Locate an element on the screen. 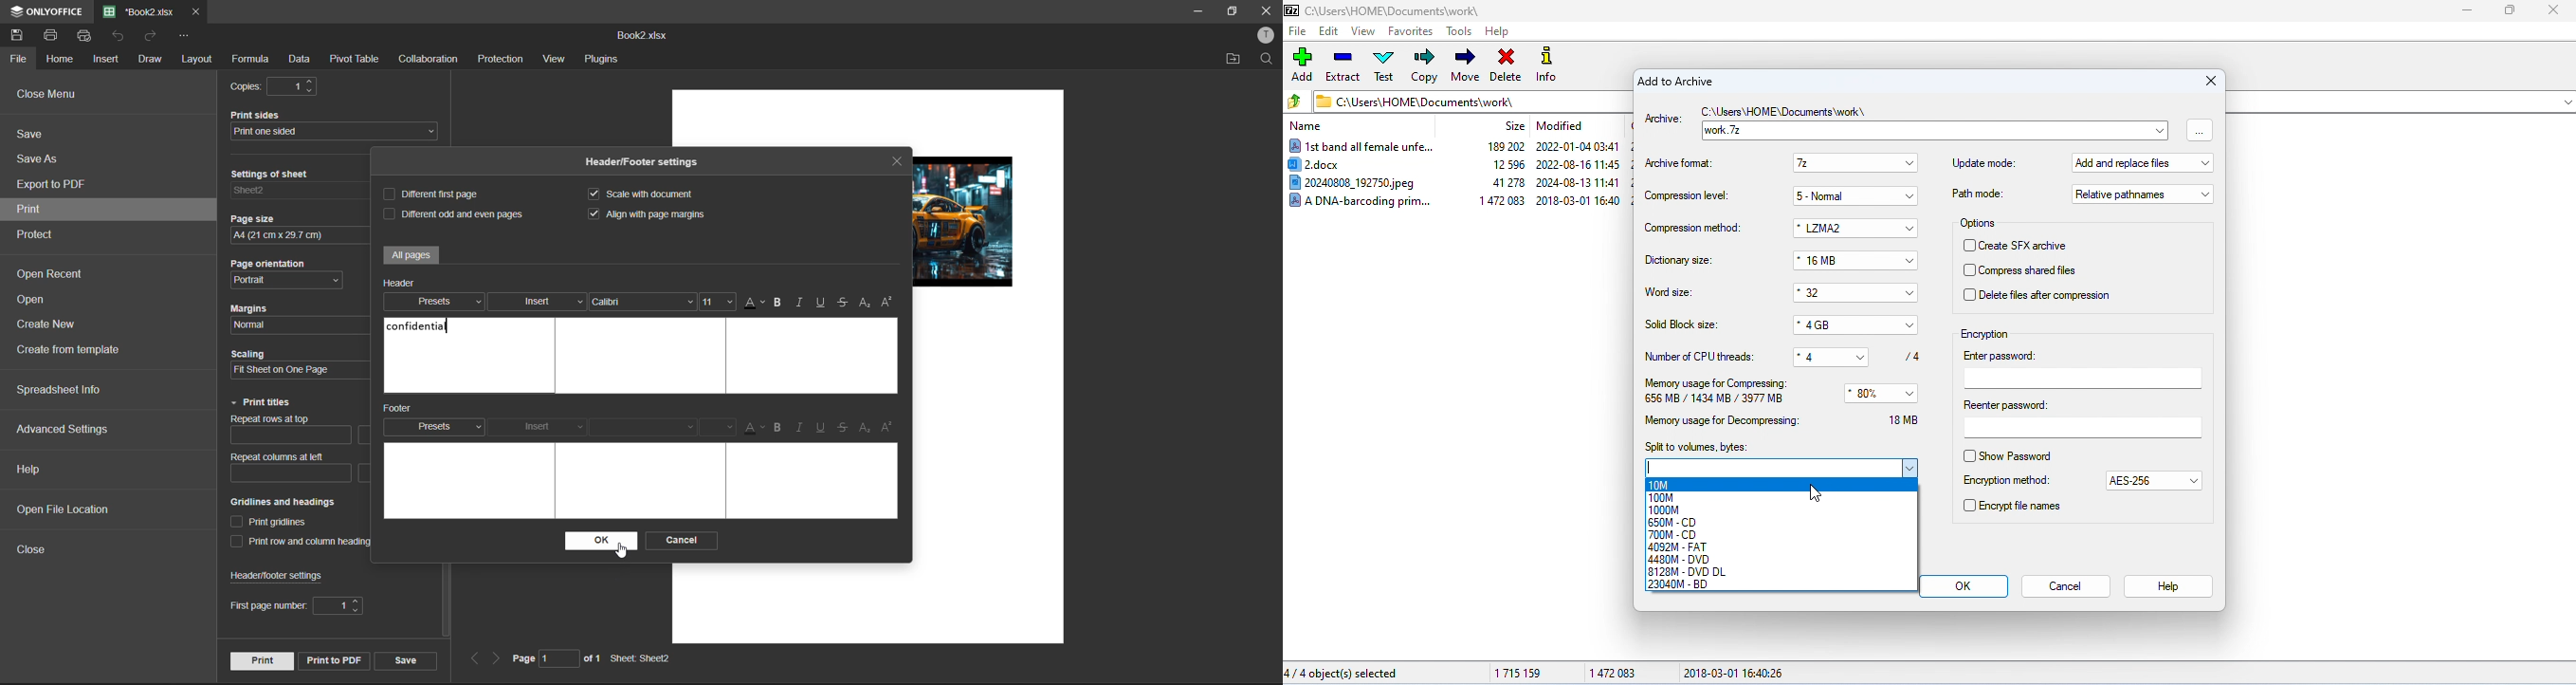  maximize is located at coordinates (1232, 11).